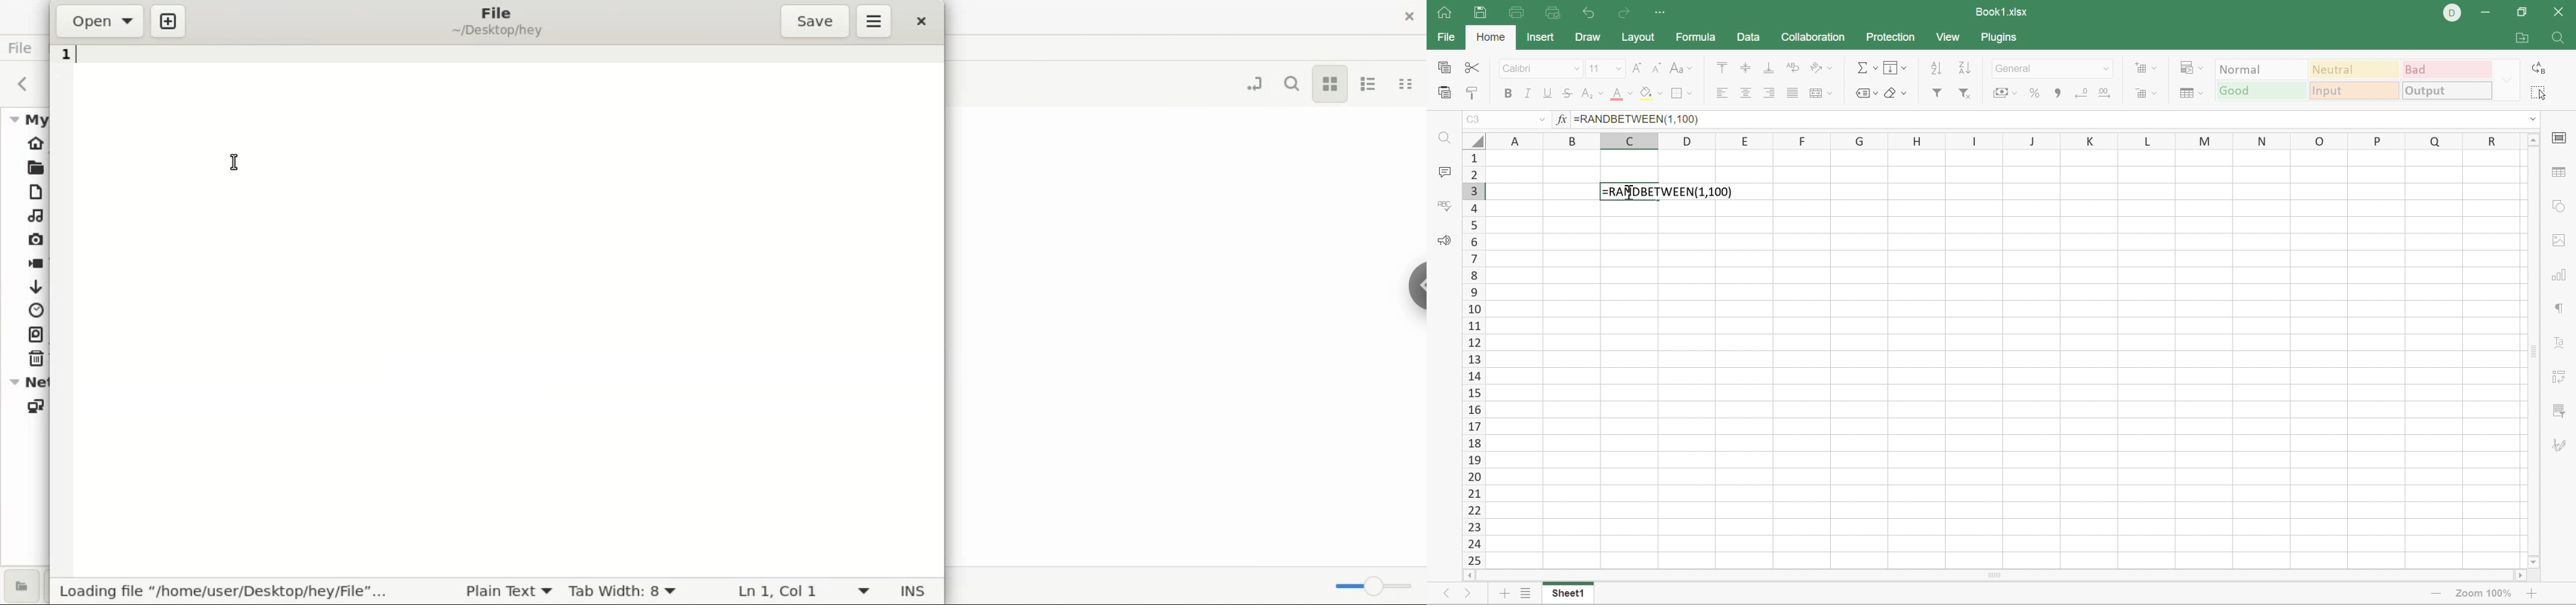 Image resolution: width=2576 pixels, height=616 pixels. I want to click on Find, so click(1442, 140).